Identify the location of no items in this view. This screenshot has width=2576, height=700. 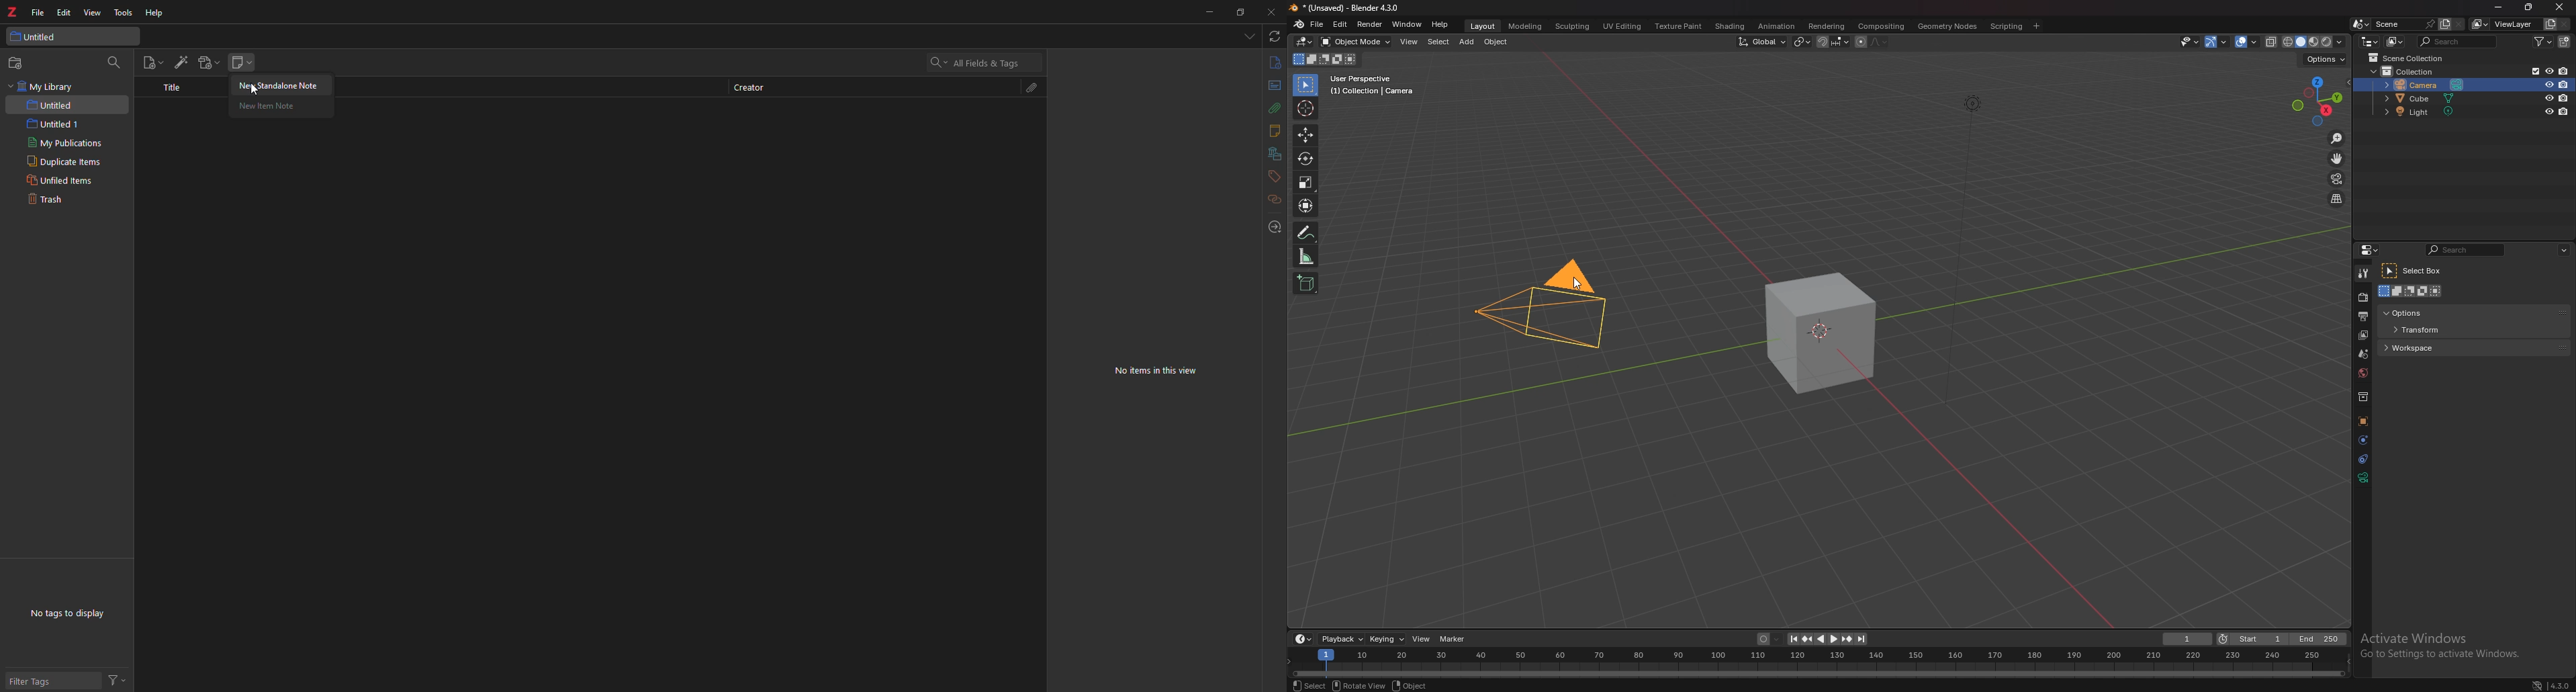
(1164, 371).